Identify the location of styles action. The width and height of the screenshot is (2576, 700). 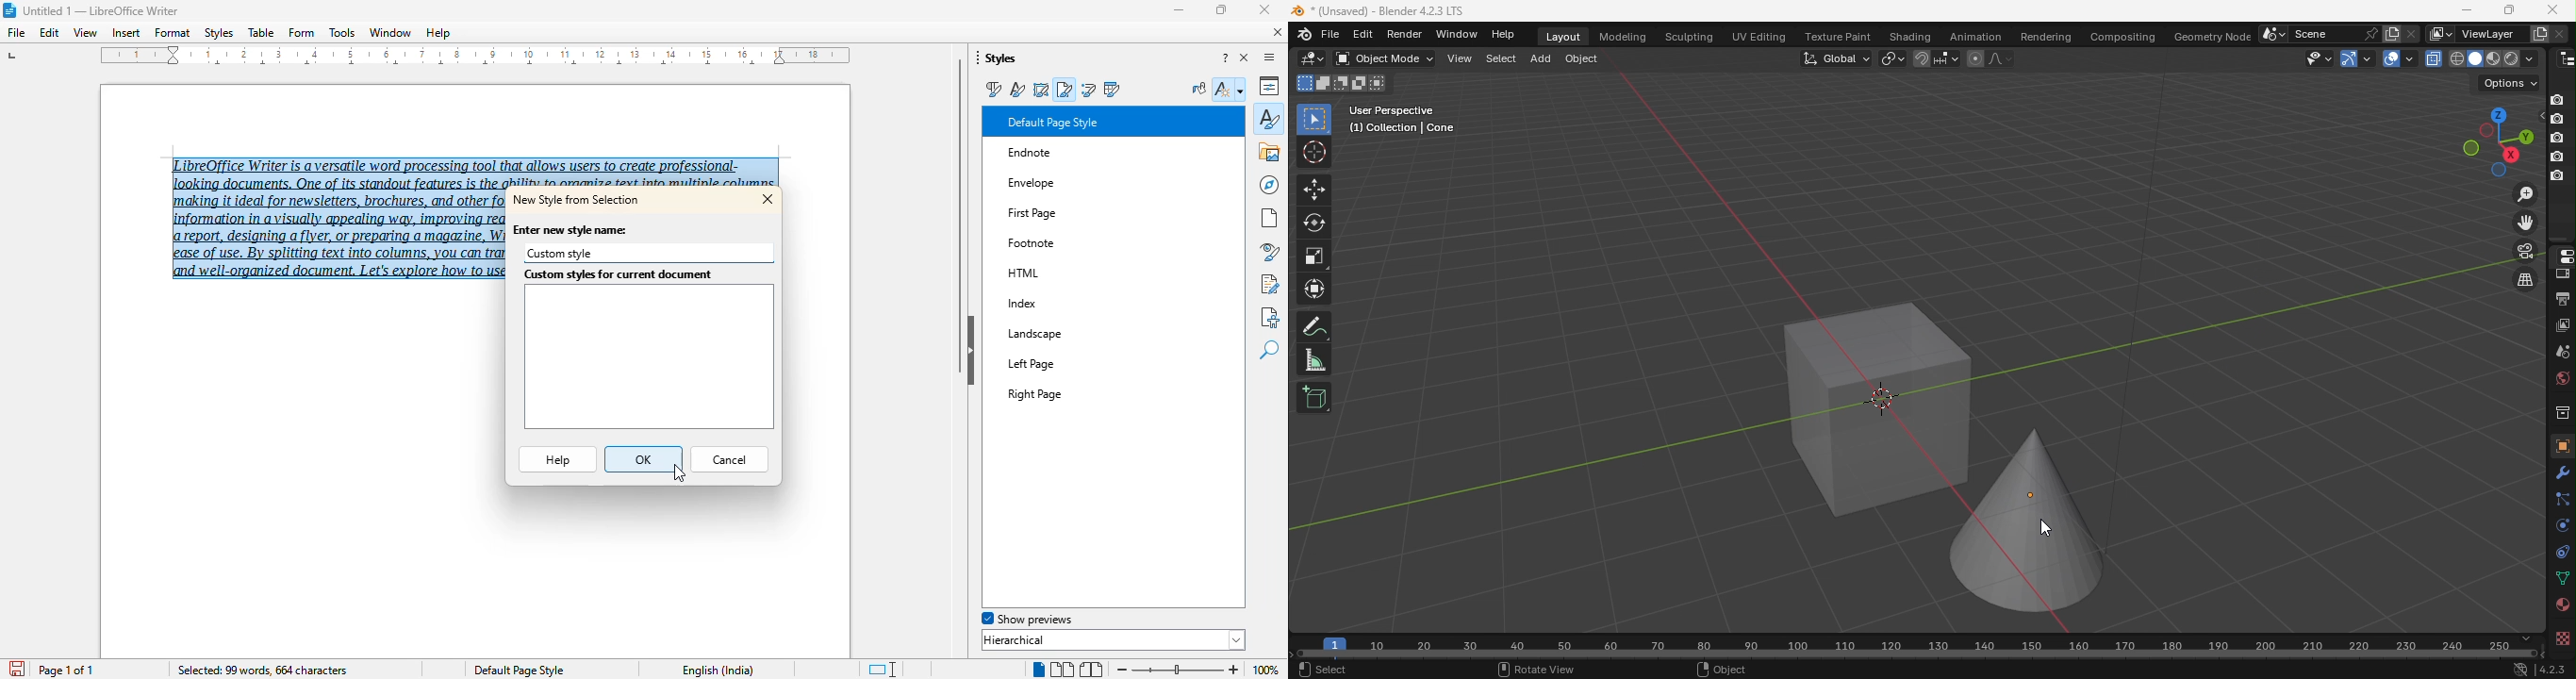
(1230, 89).